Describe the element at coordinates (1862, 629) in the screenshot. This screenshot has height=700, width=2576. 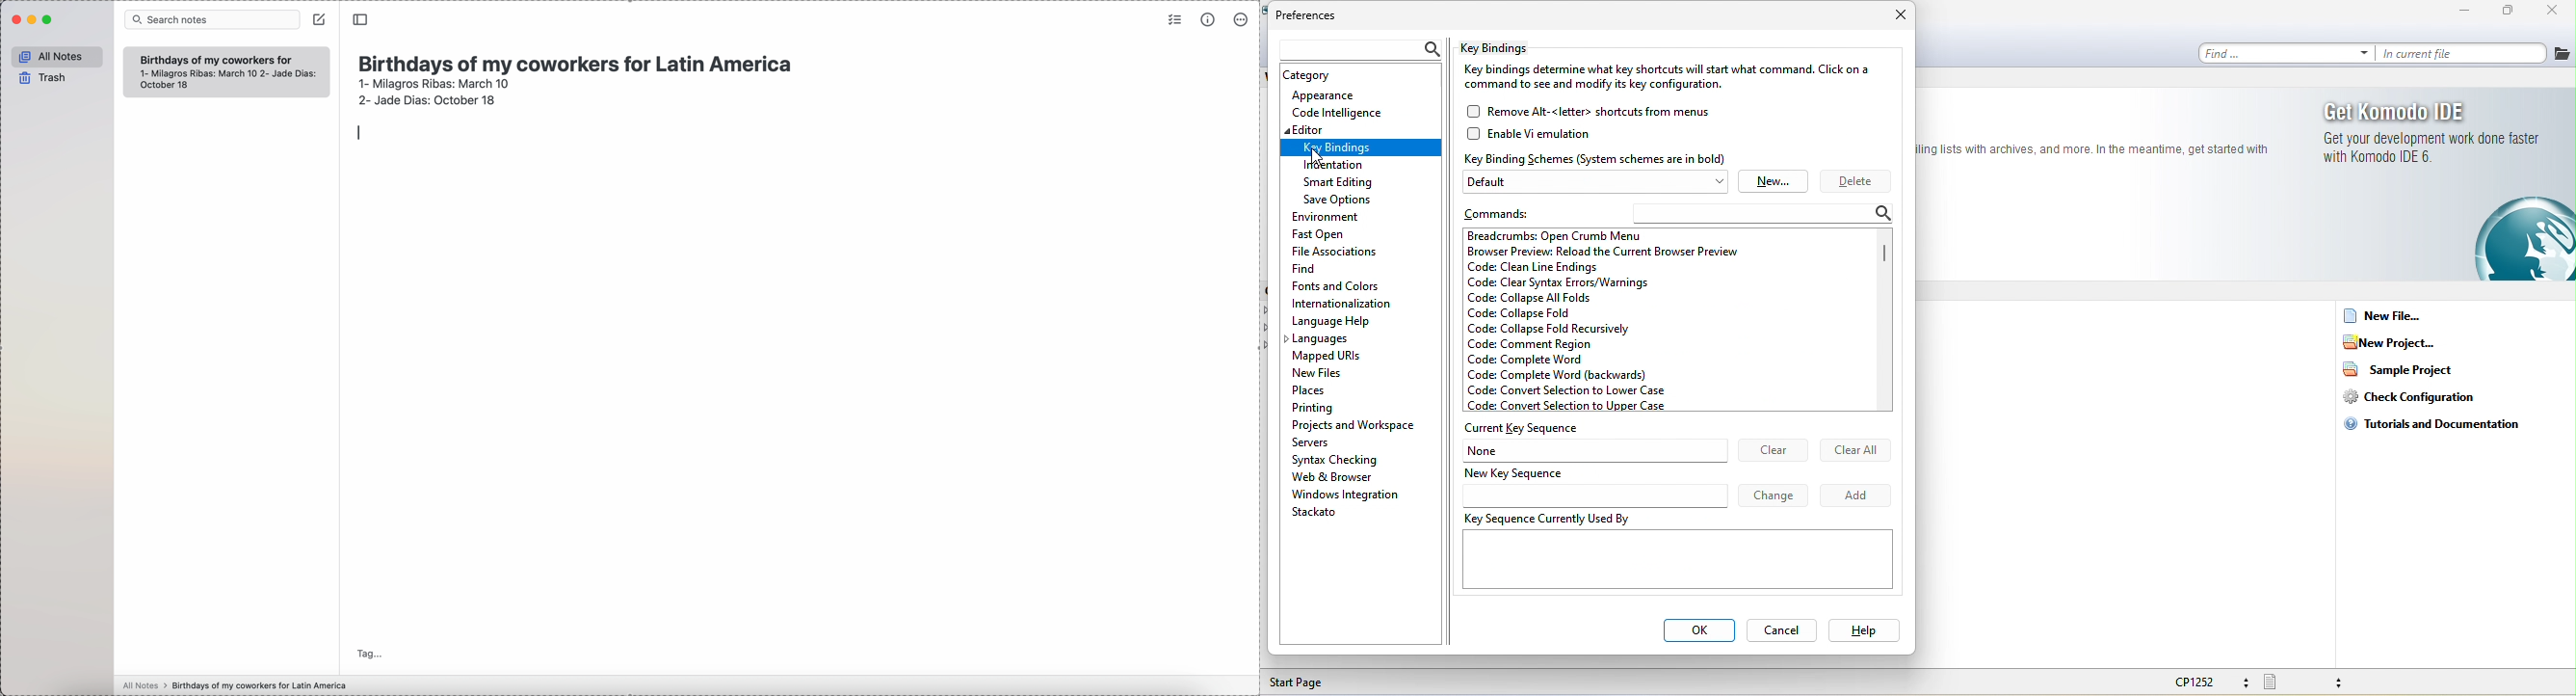
I see `help` at that location.